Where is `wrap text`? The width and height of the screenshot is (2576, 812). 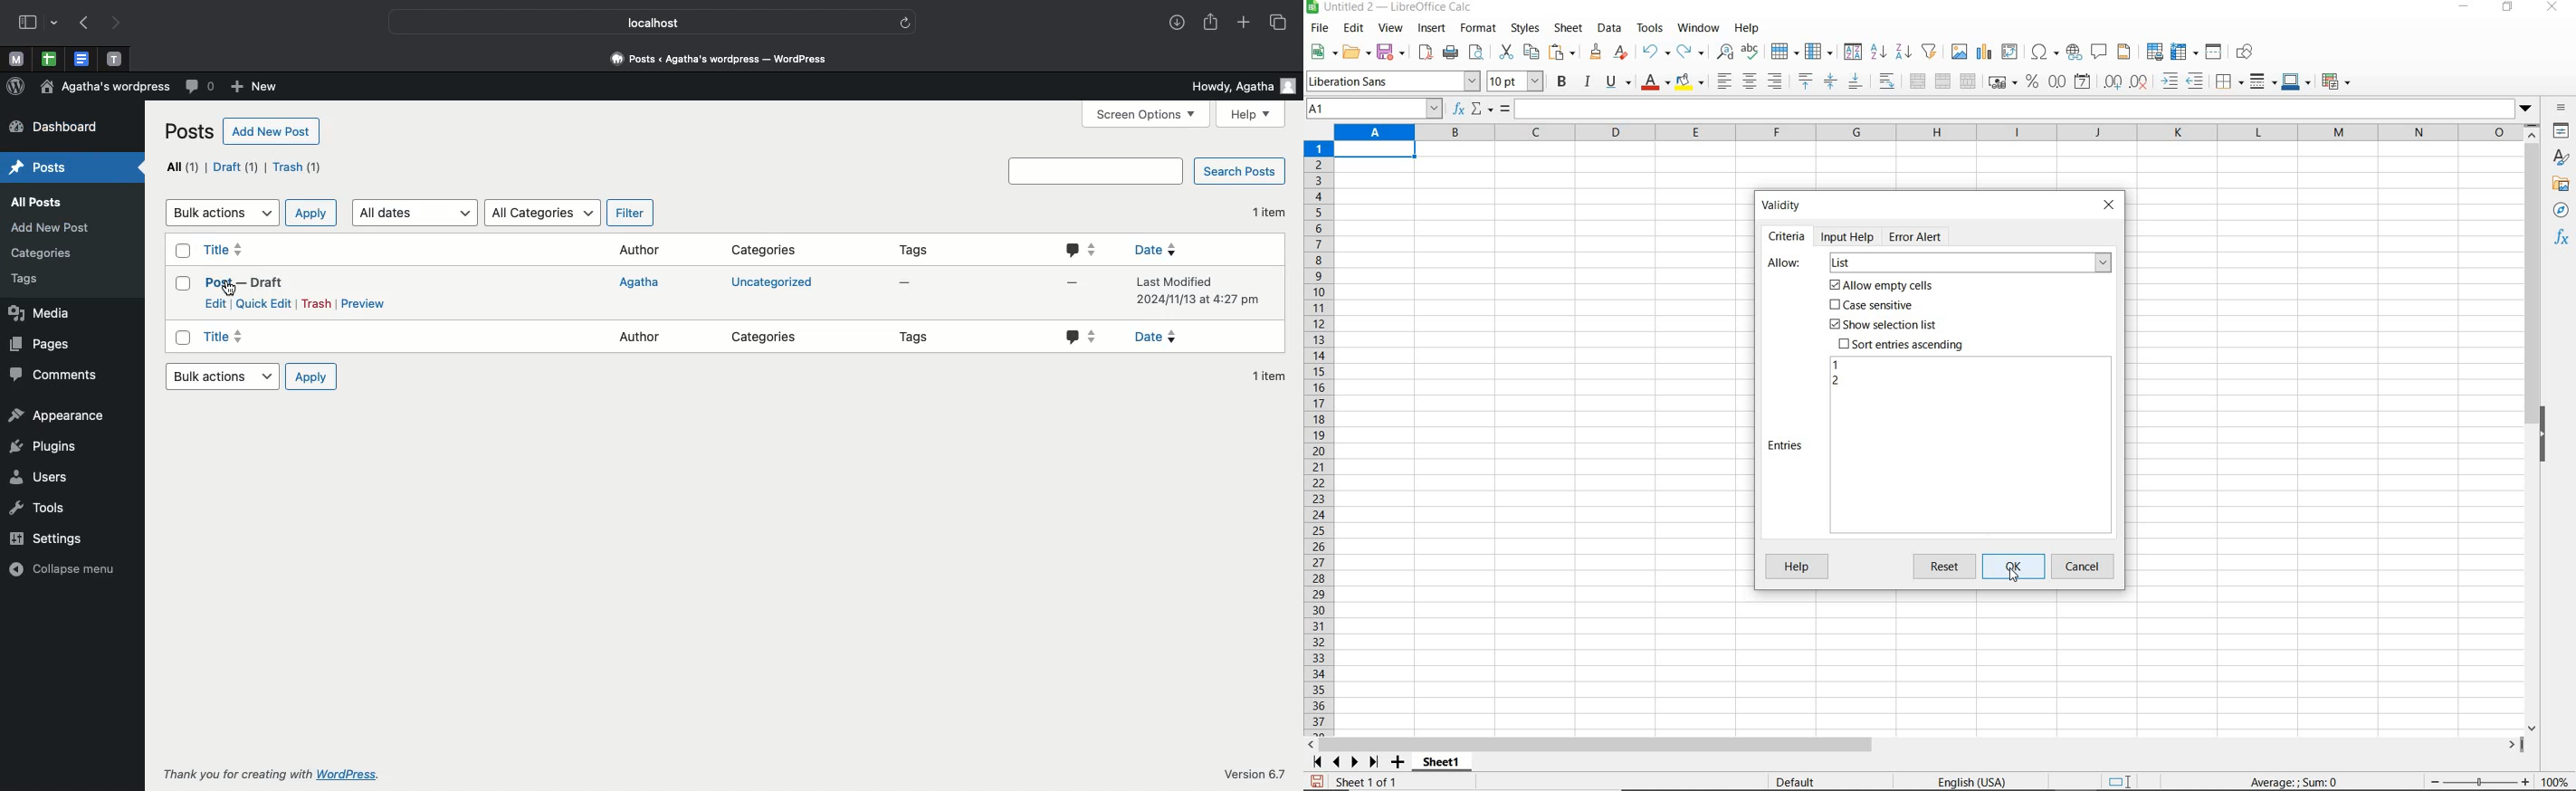
wrap text is located at coordinates (1889, 80).